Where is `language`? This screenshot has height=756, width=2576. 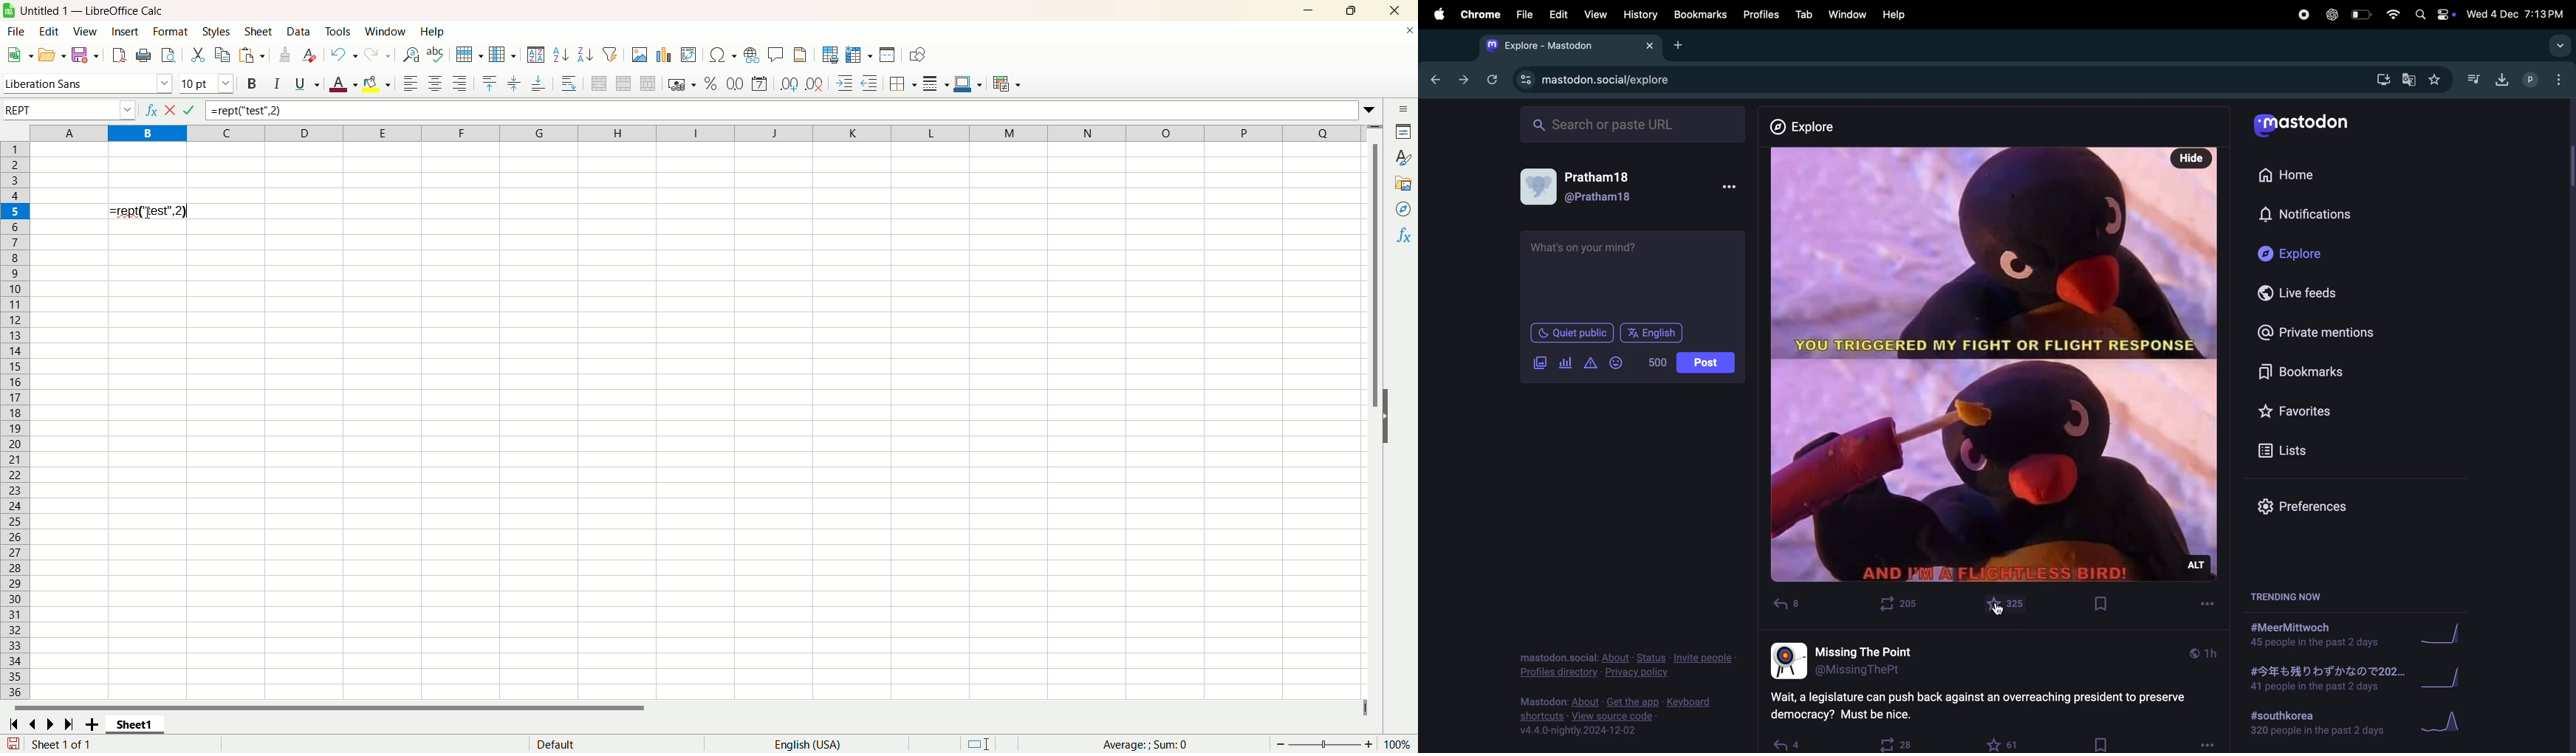
language is located at coordinates (808, 743).